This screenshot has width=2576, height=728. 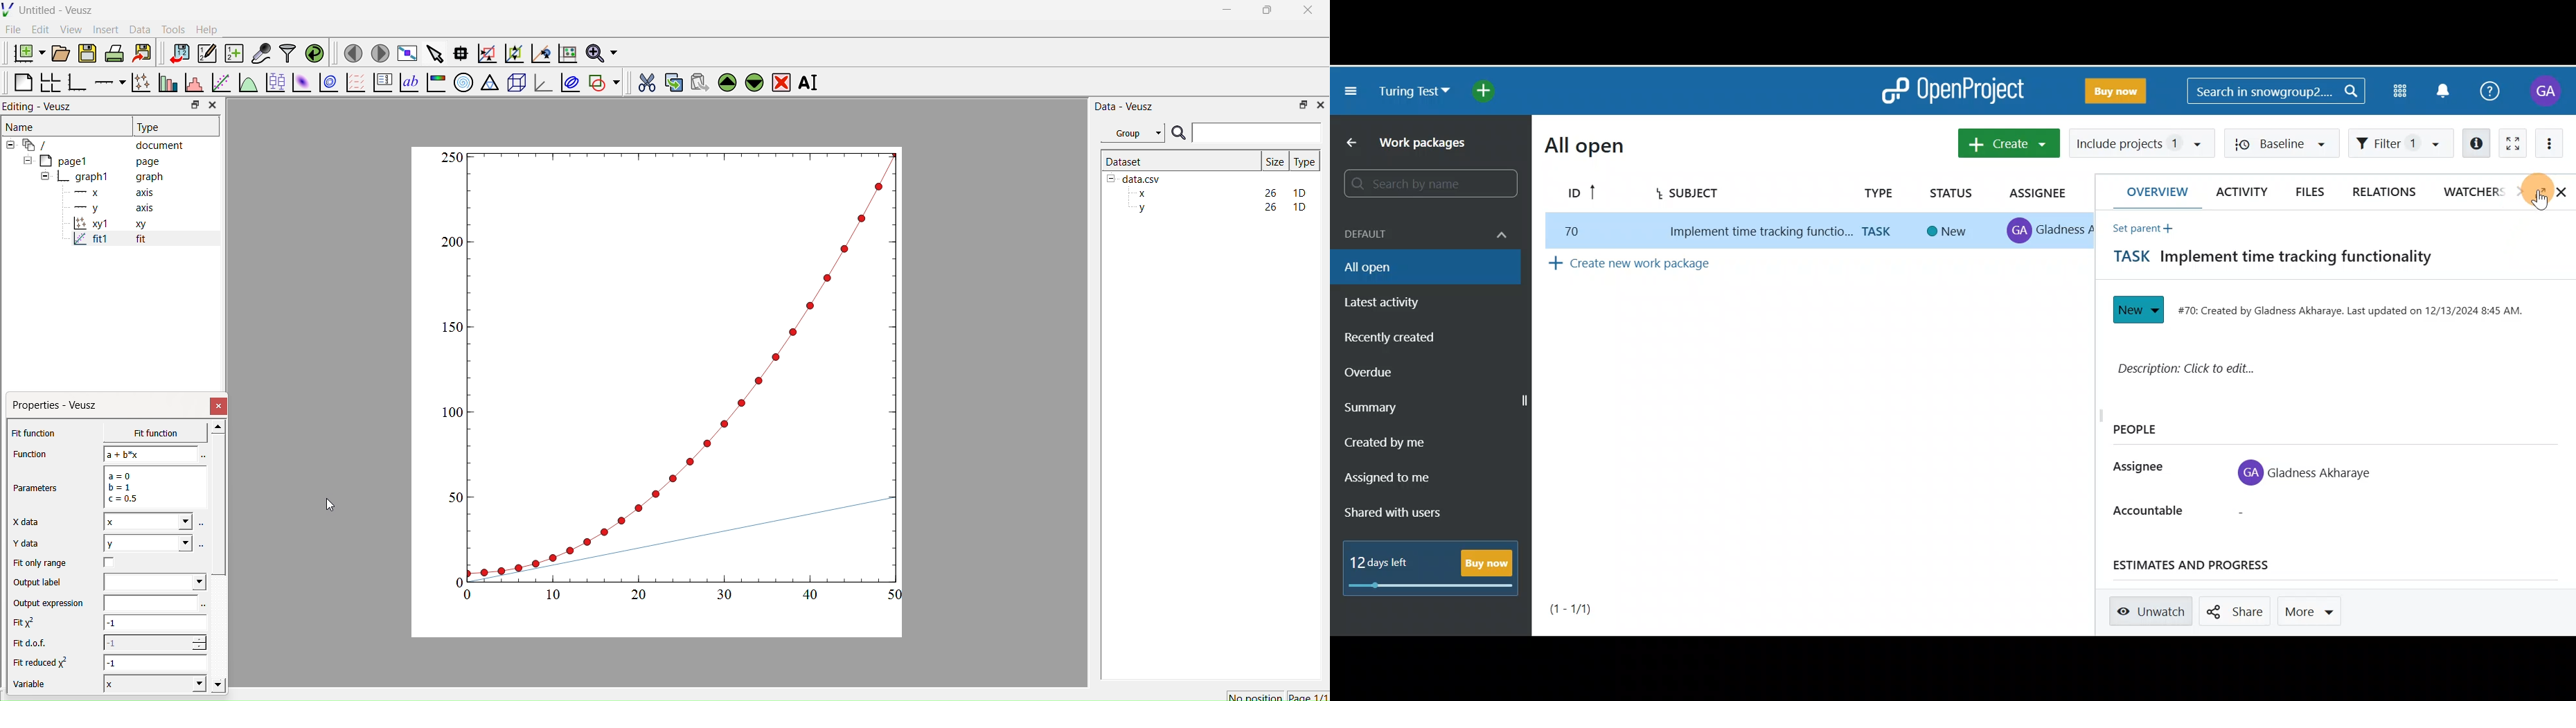 What do you see at coordinates (698, 80) in the screenshot?
I see `Paste` at bounding box center [698, 80].